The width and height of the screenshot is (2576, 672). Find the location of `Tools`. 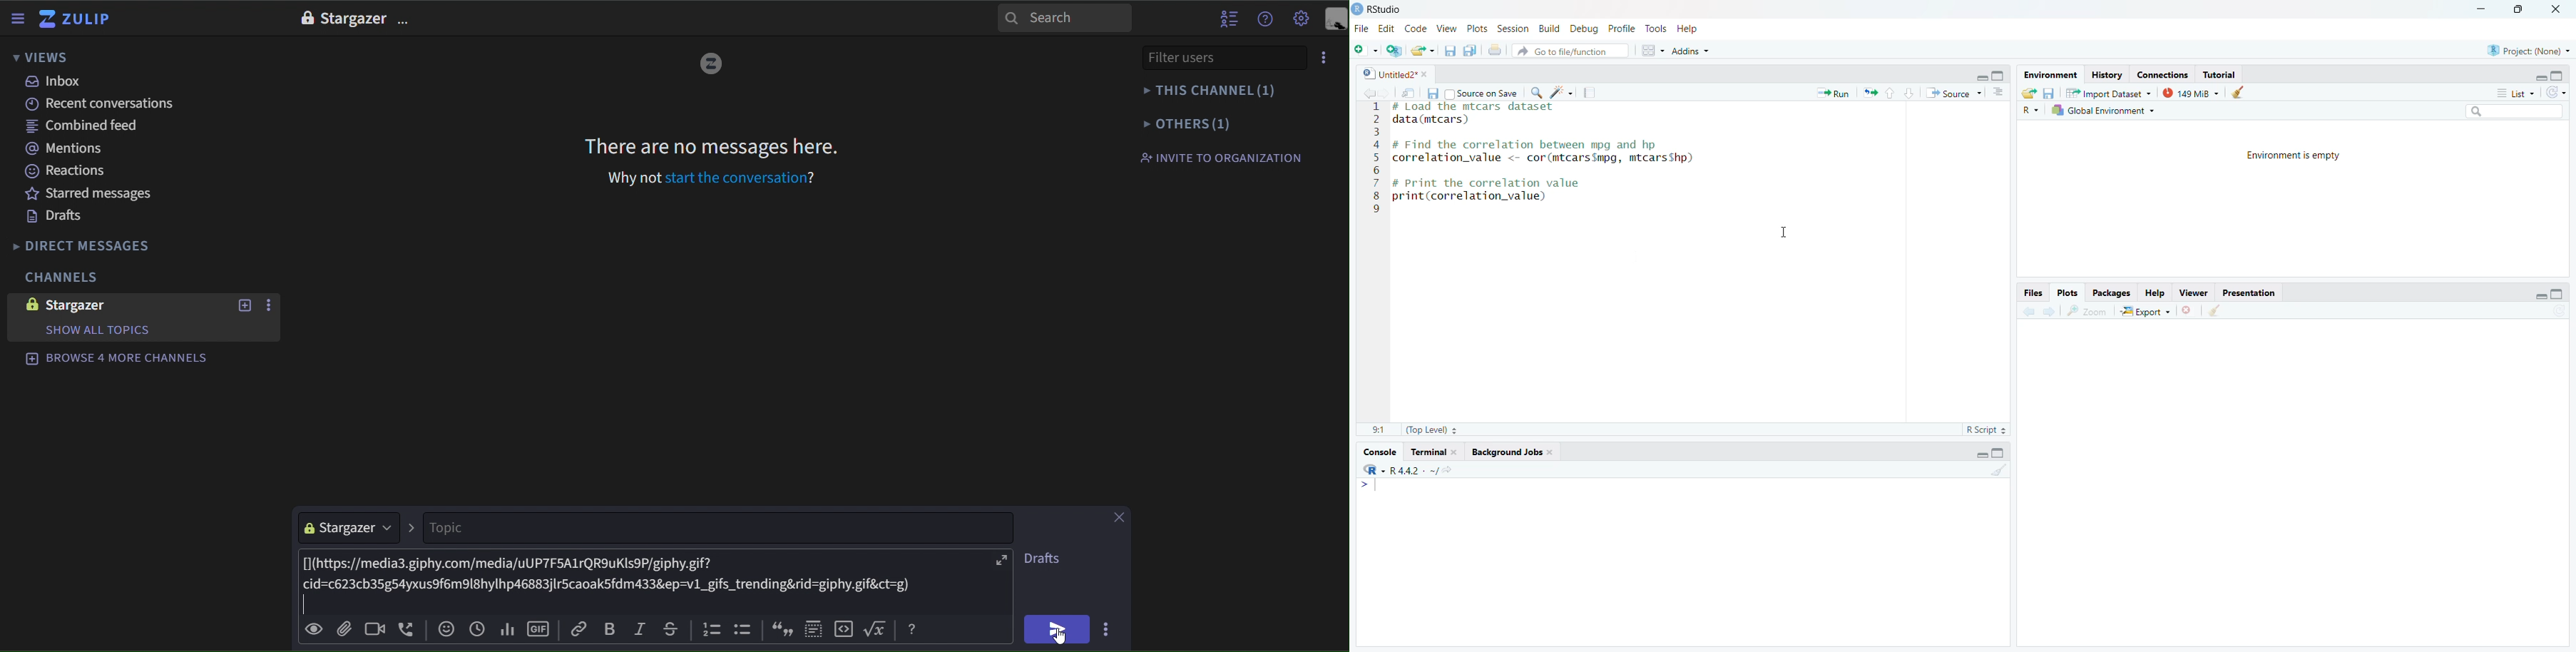

Tools is located at coordinates (1655, 28).